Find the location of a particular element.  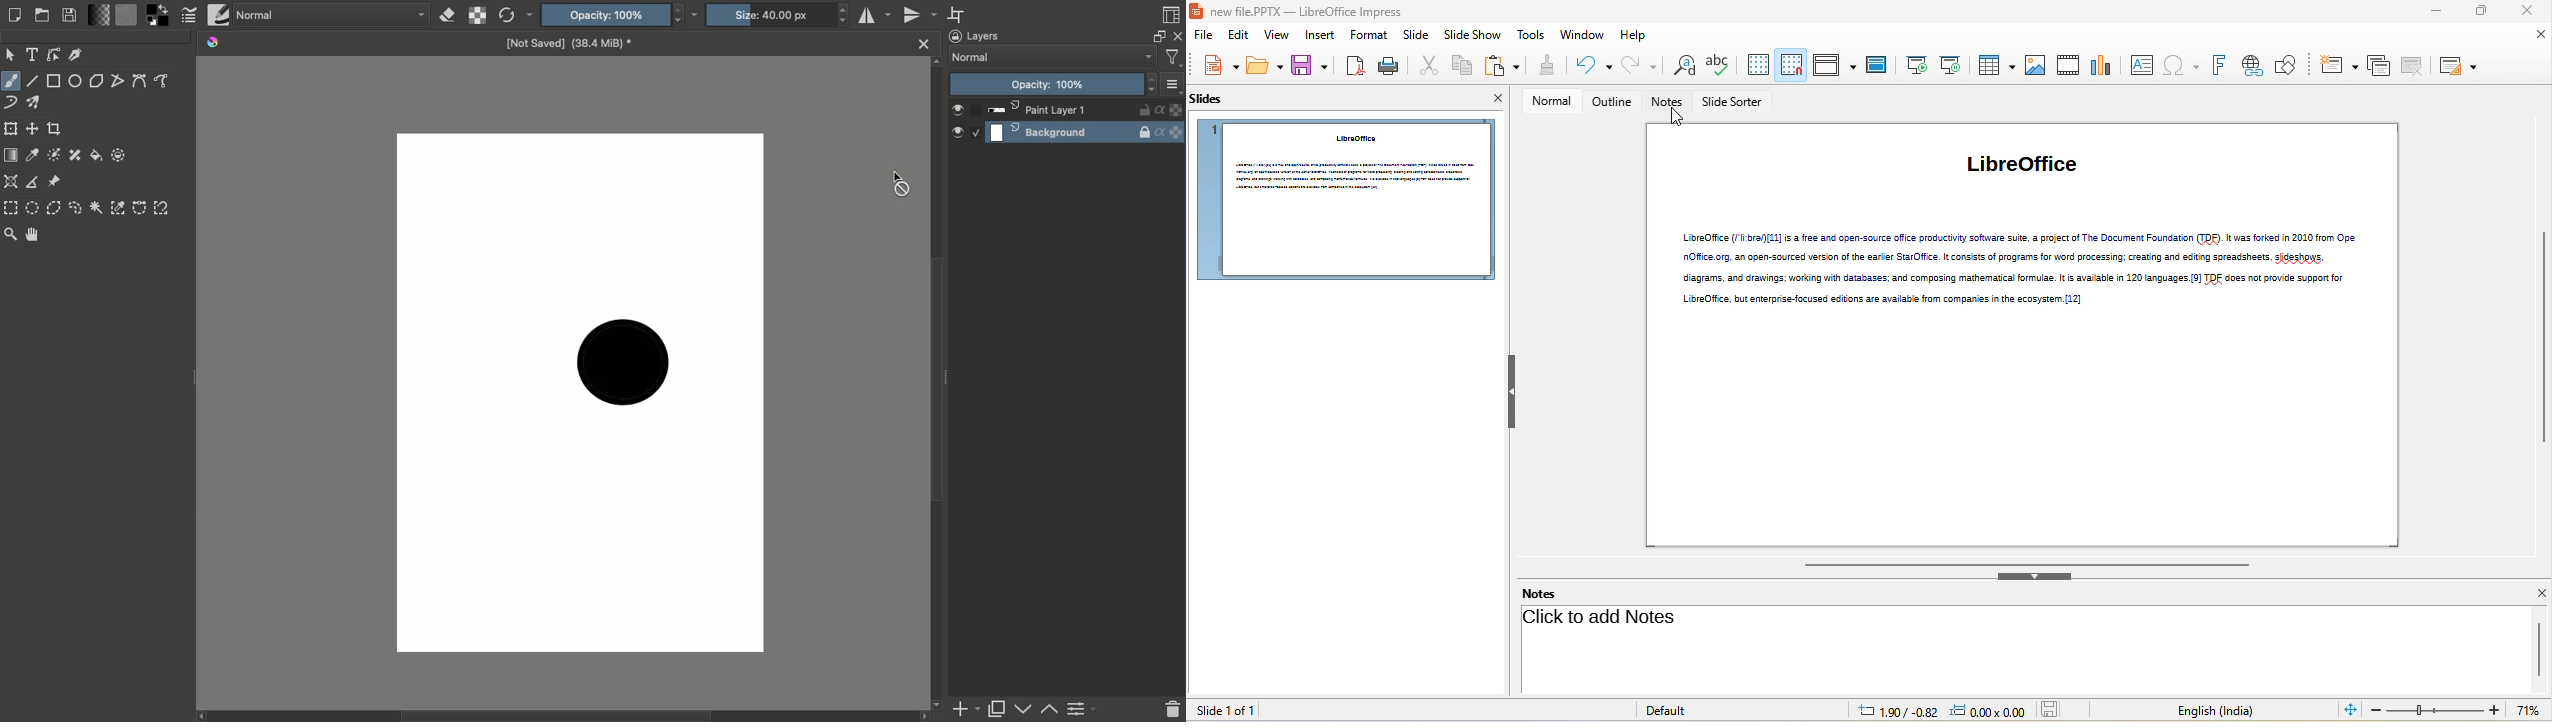

Freehand selection tool is located at coordinates (78, 209).